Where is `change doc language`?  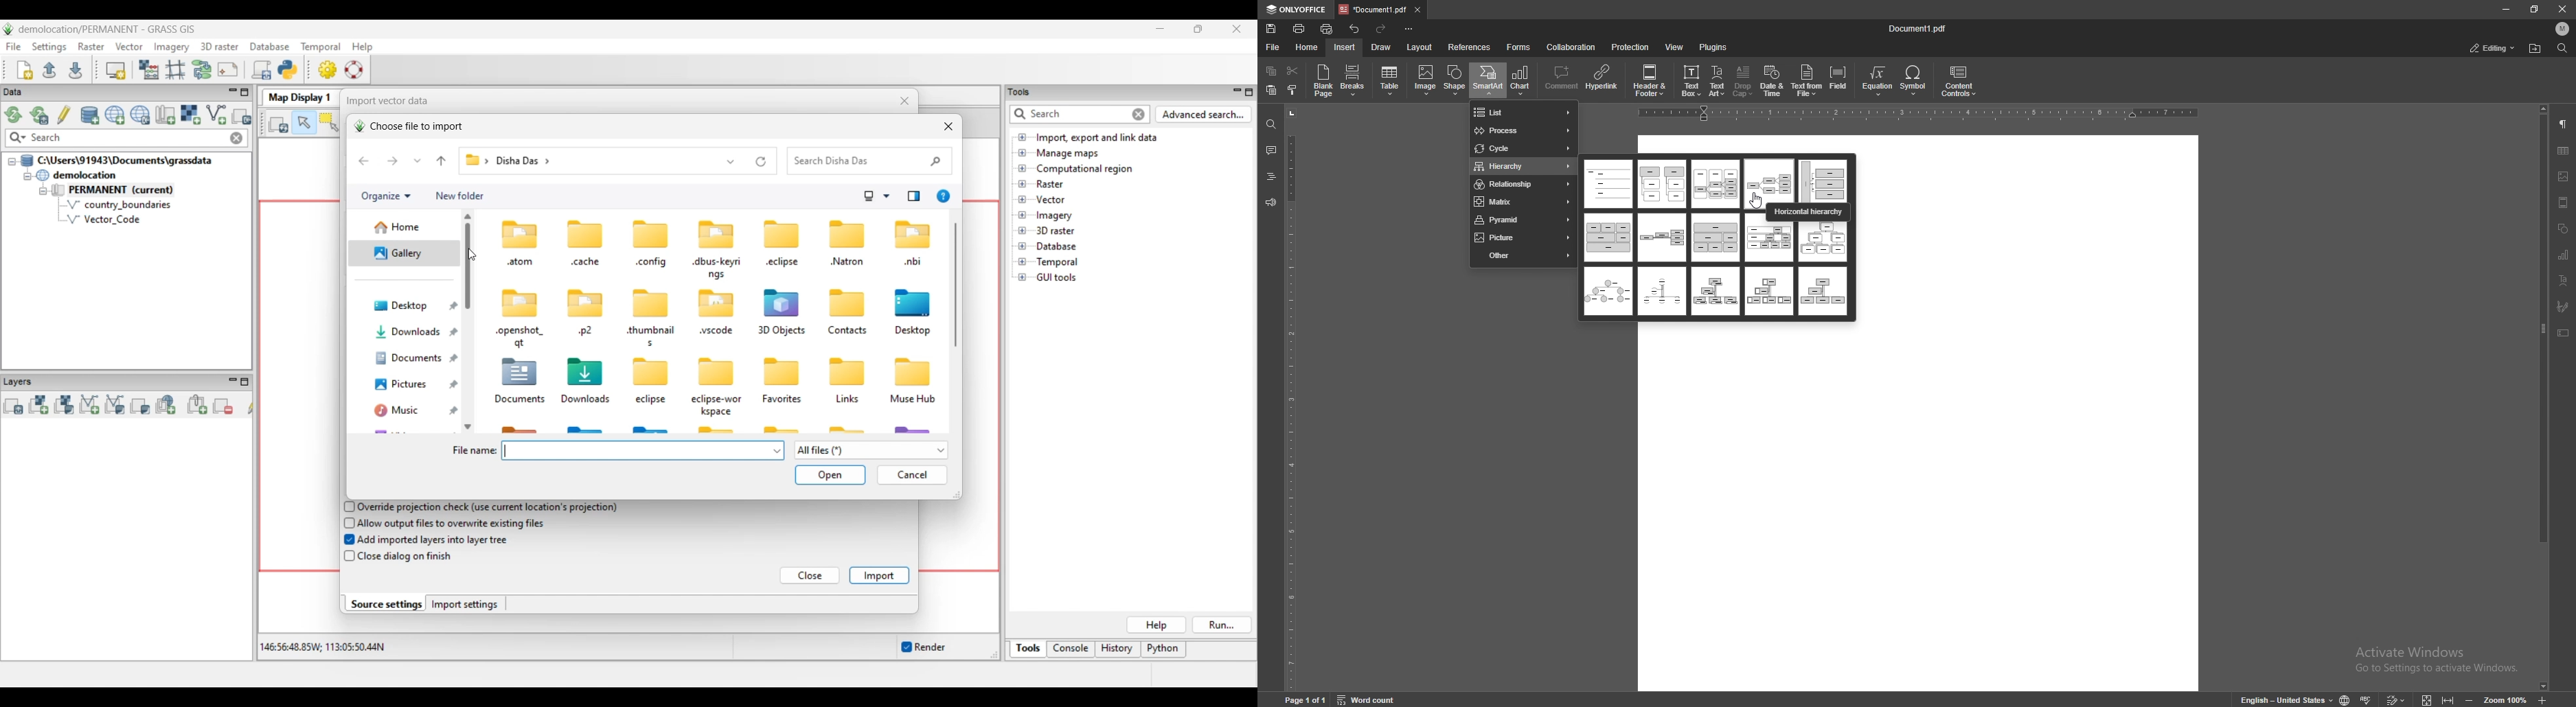 change doc language is located at coordinates (2345, 699).